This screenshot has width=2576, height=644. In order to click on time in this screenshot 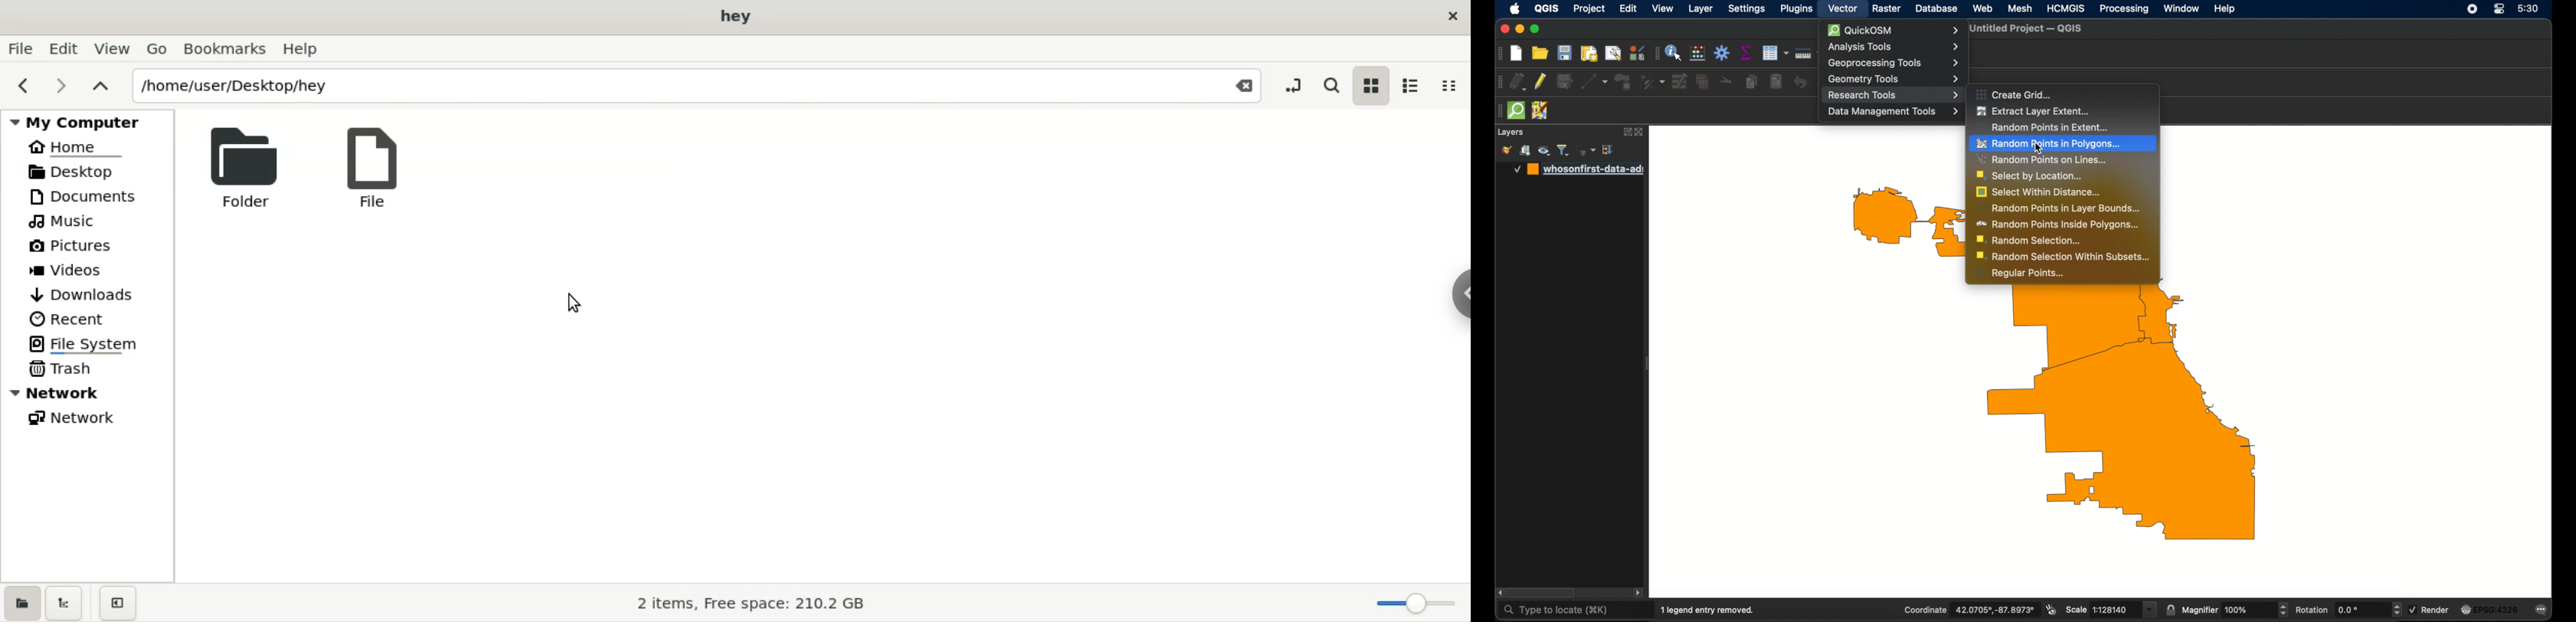, I will do `click(2529, 8)`.